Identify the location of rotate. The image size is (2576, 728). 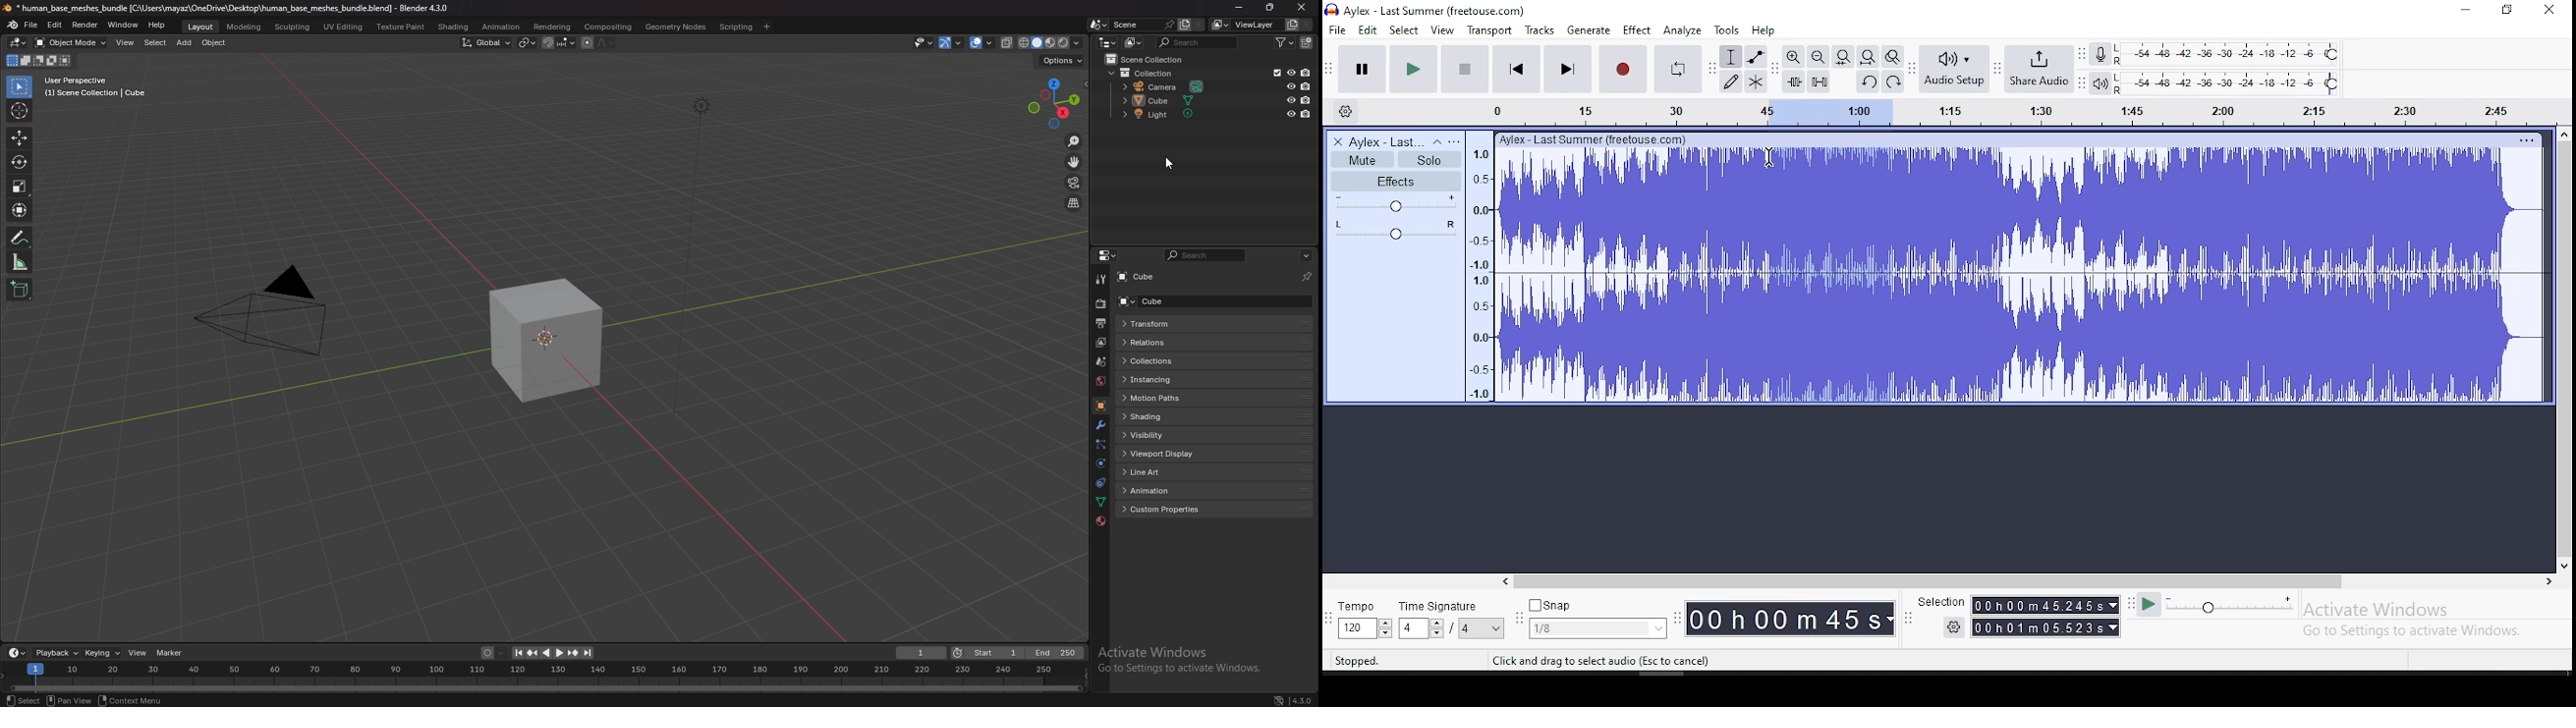
(20, 161).